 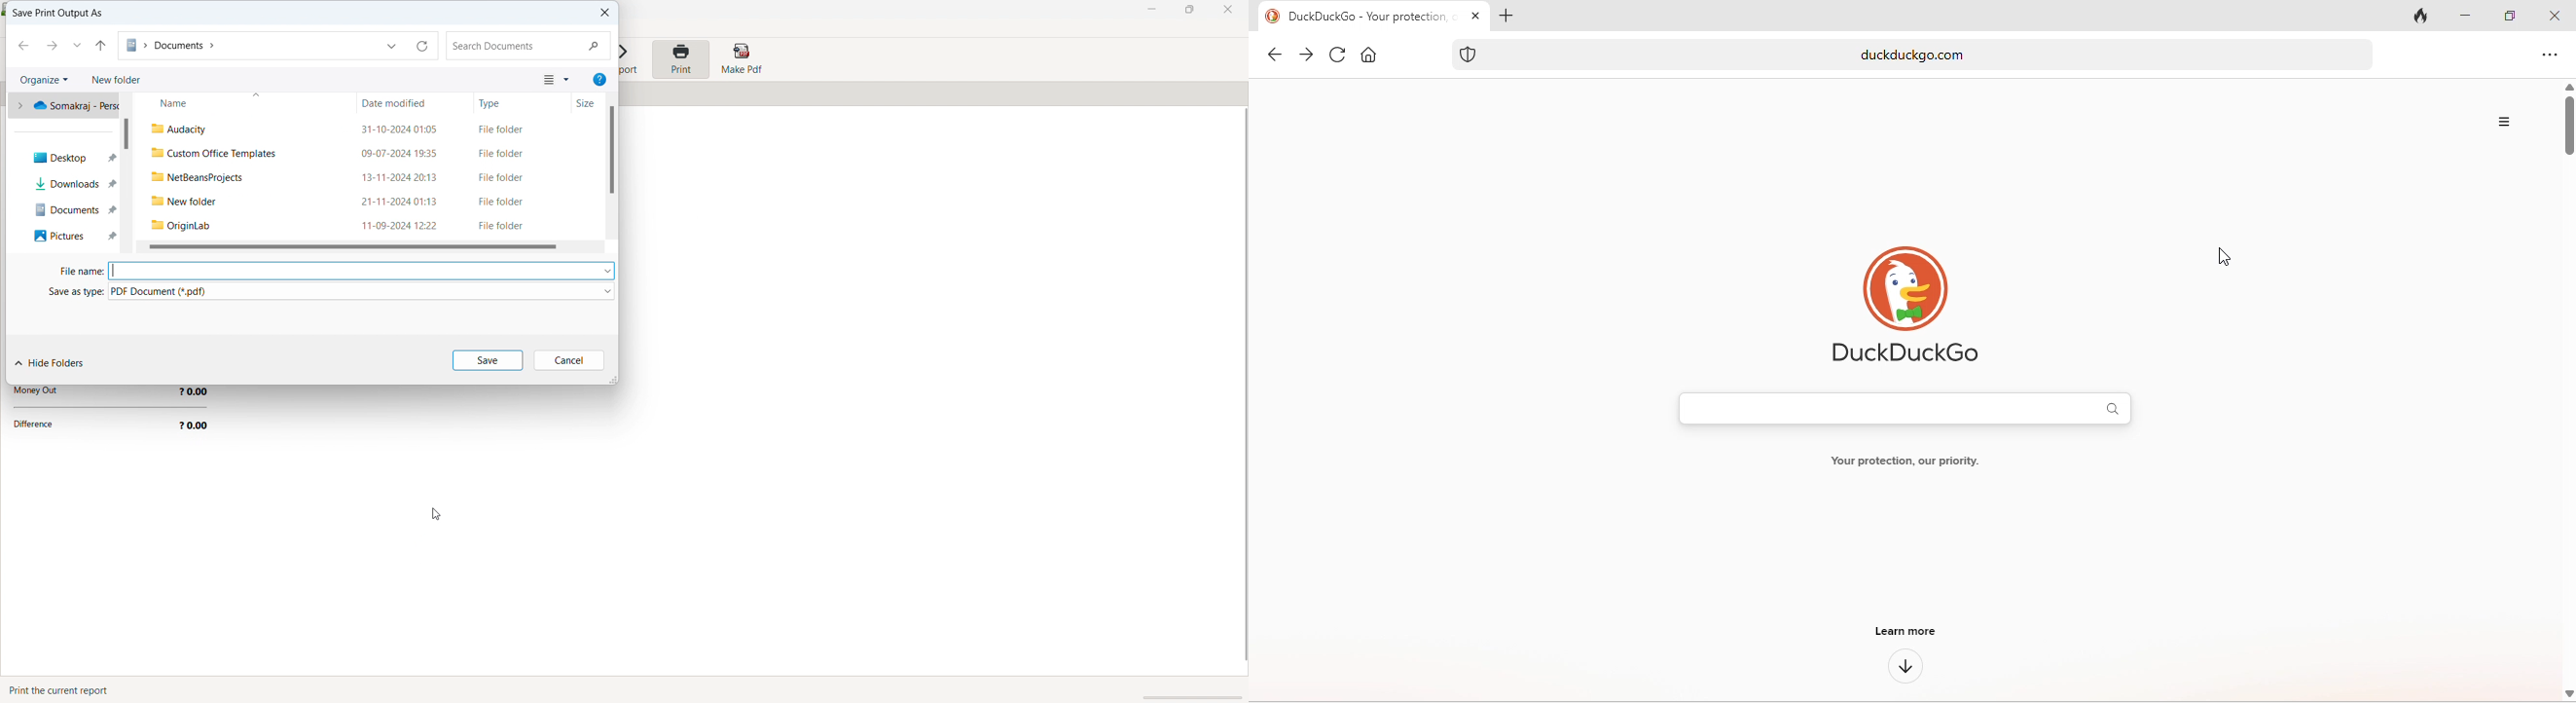 What do you see at coordinates (70, 236) in the screenshot?
I see `PA pictures »` at bounding box center [70, 236].